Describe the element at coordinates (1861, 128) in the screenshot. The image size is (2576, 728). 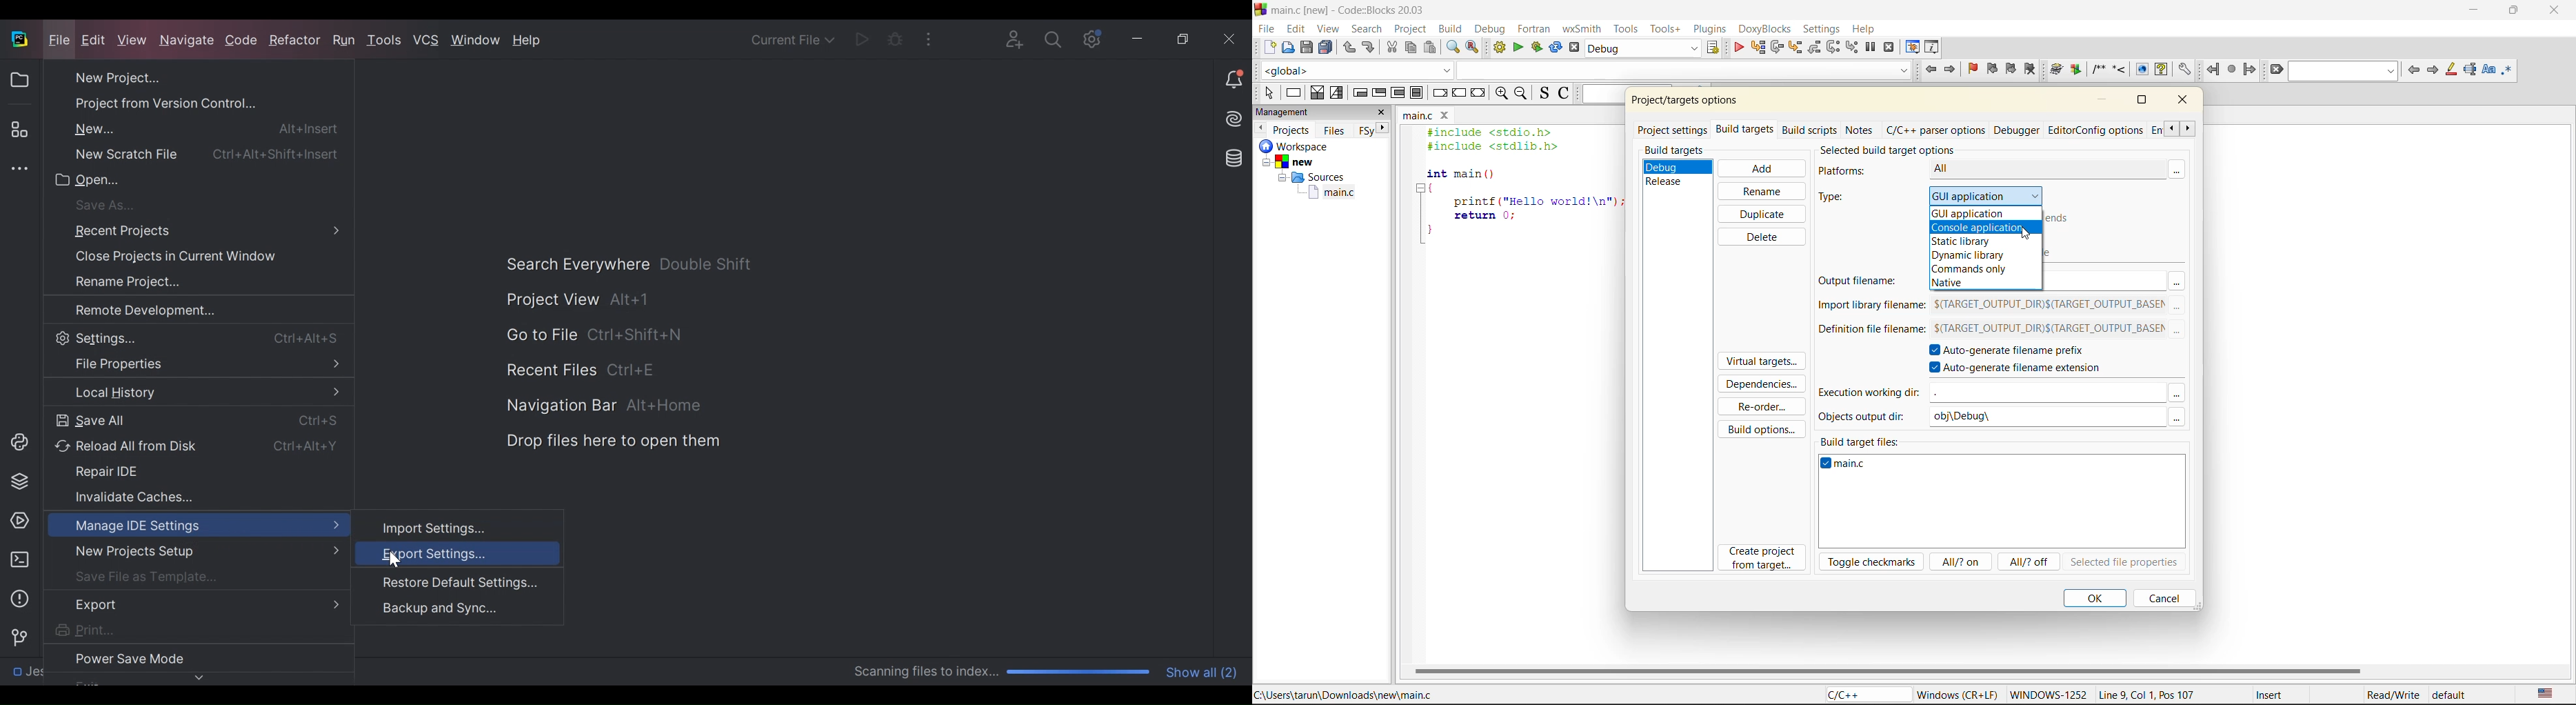
I see `notes` at that location.